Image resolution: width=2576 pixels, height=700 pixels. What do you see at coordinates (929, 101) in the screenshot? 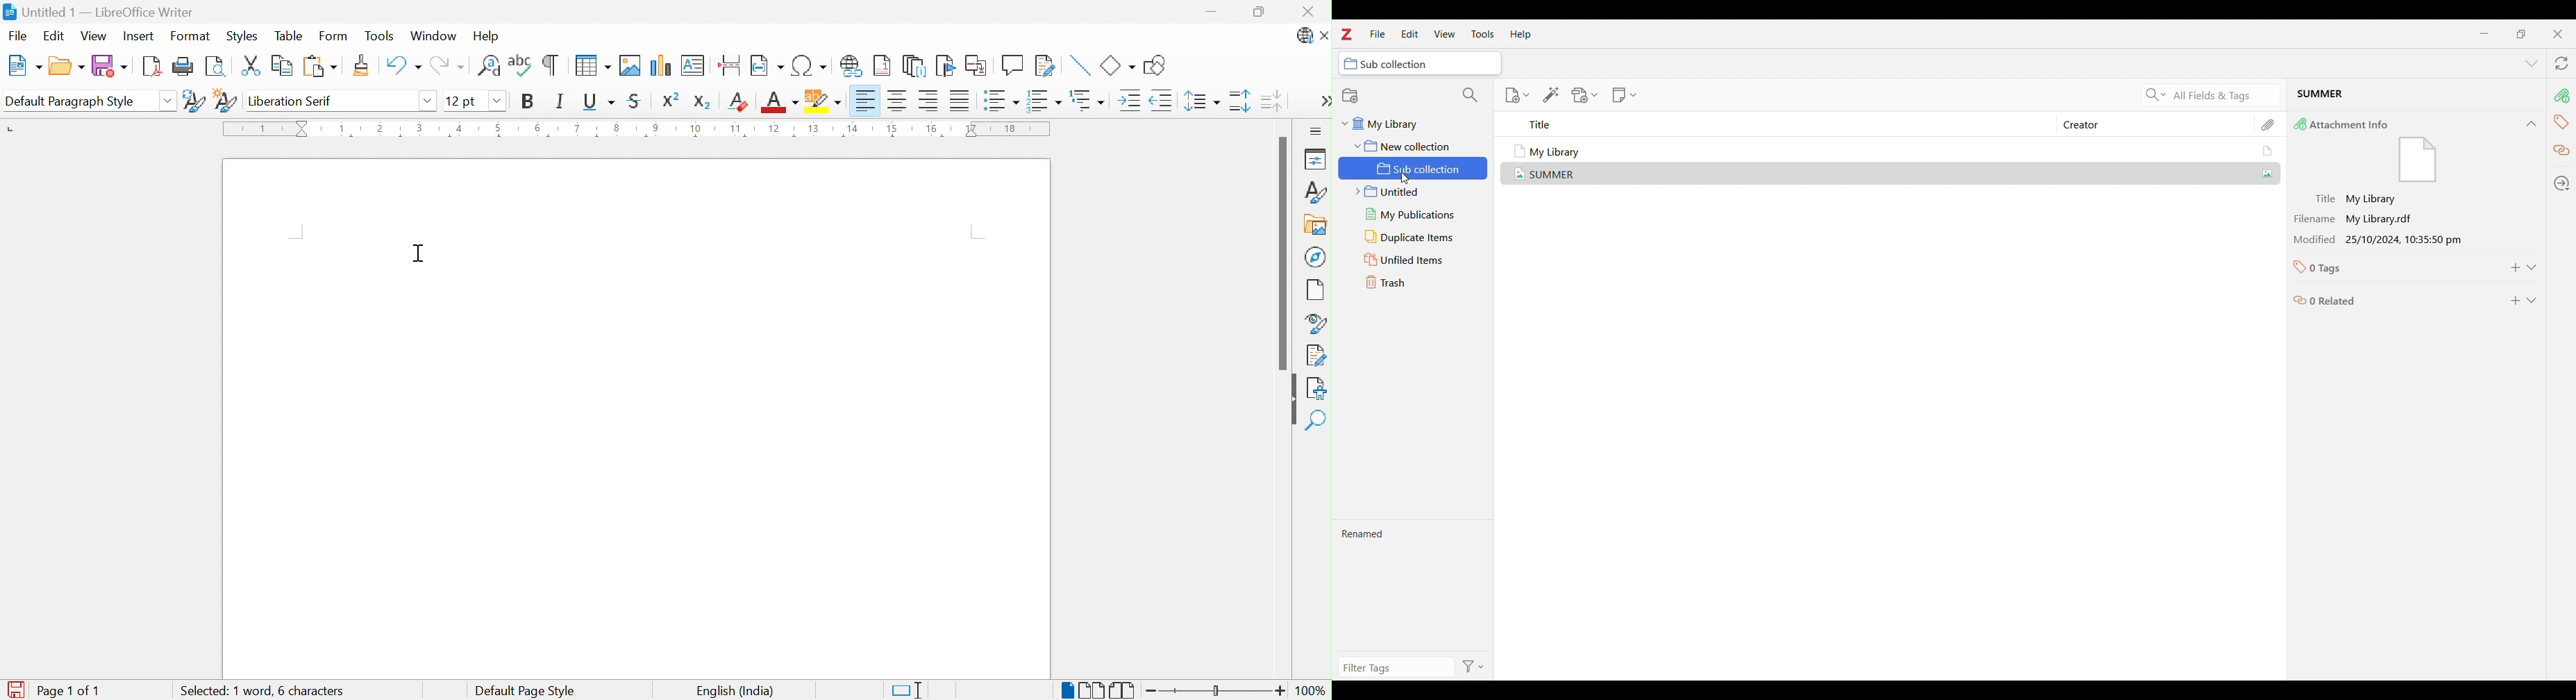
I see `Align Right` at bounding box center [929, 101].